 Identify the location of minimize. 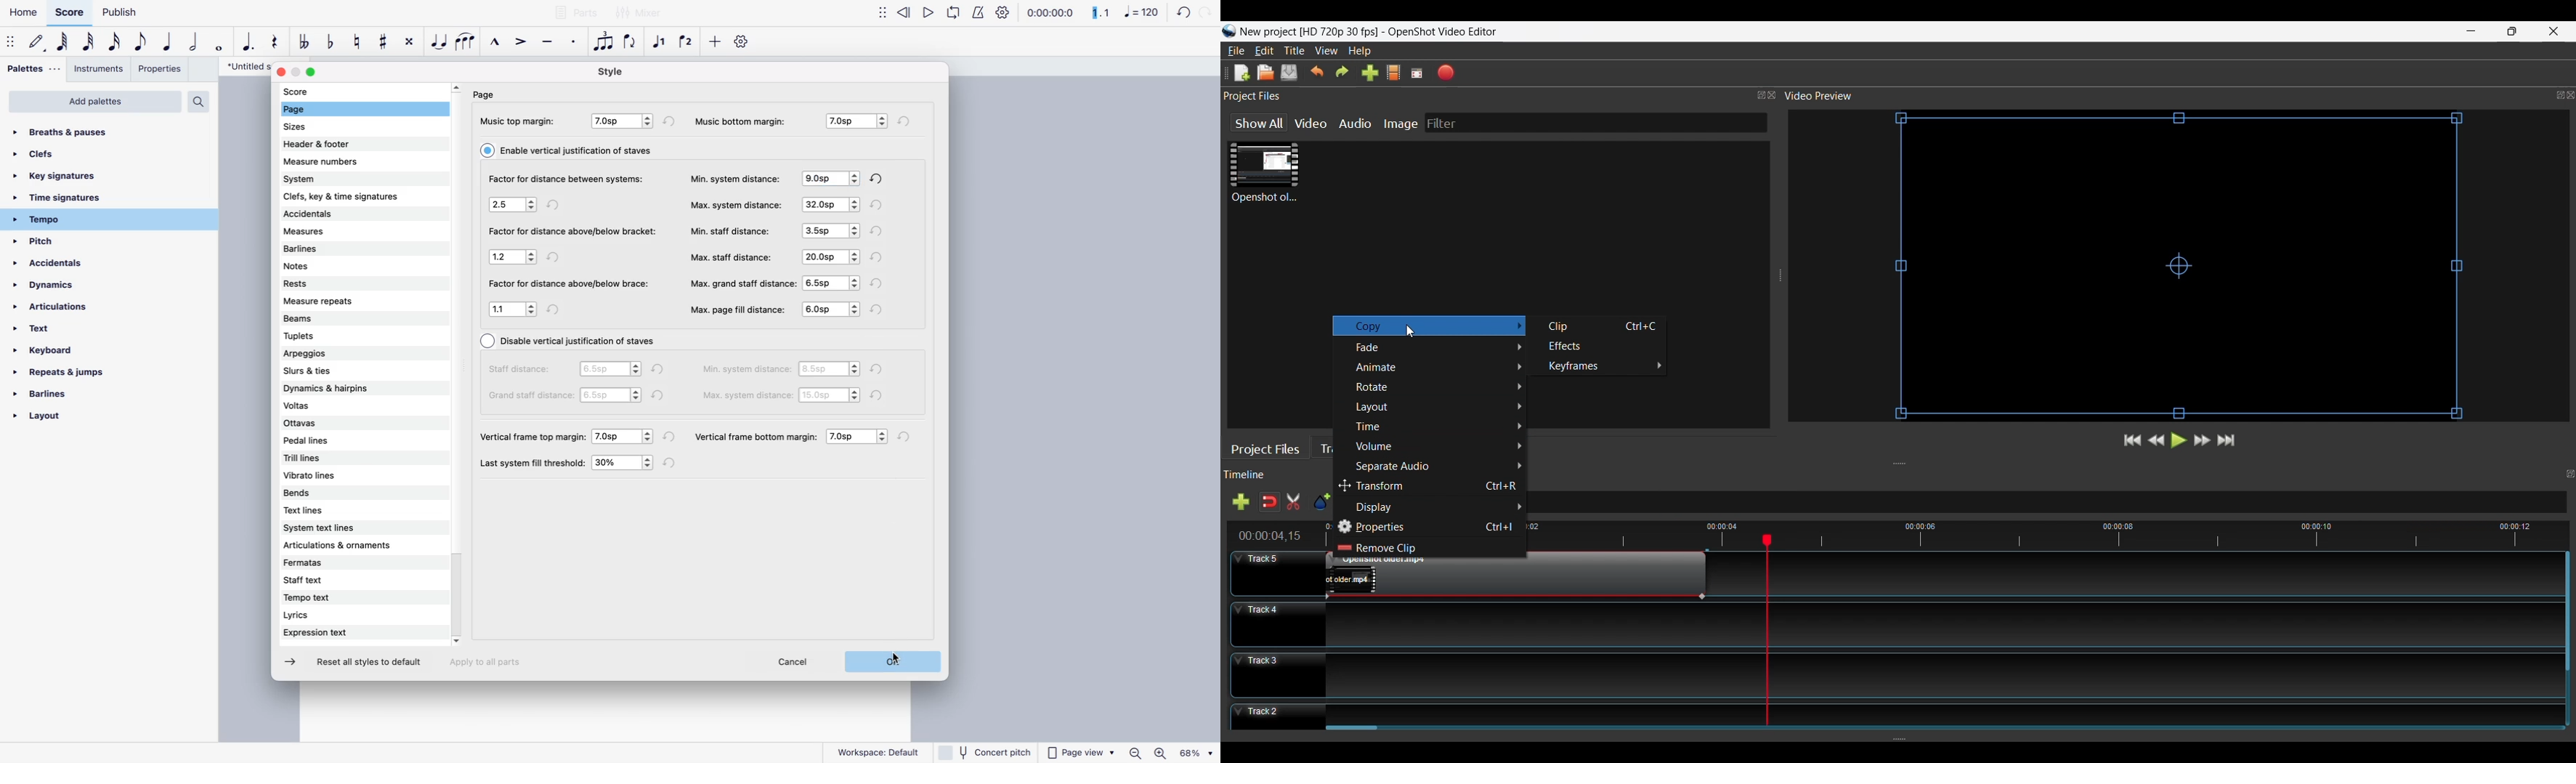
(296, 73).